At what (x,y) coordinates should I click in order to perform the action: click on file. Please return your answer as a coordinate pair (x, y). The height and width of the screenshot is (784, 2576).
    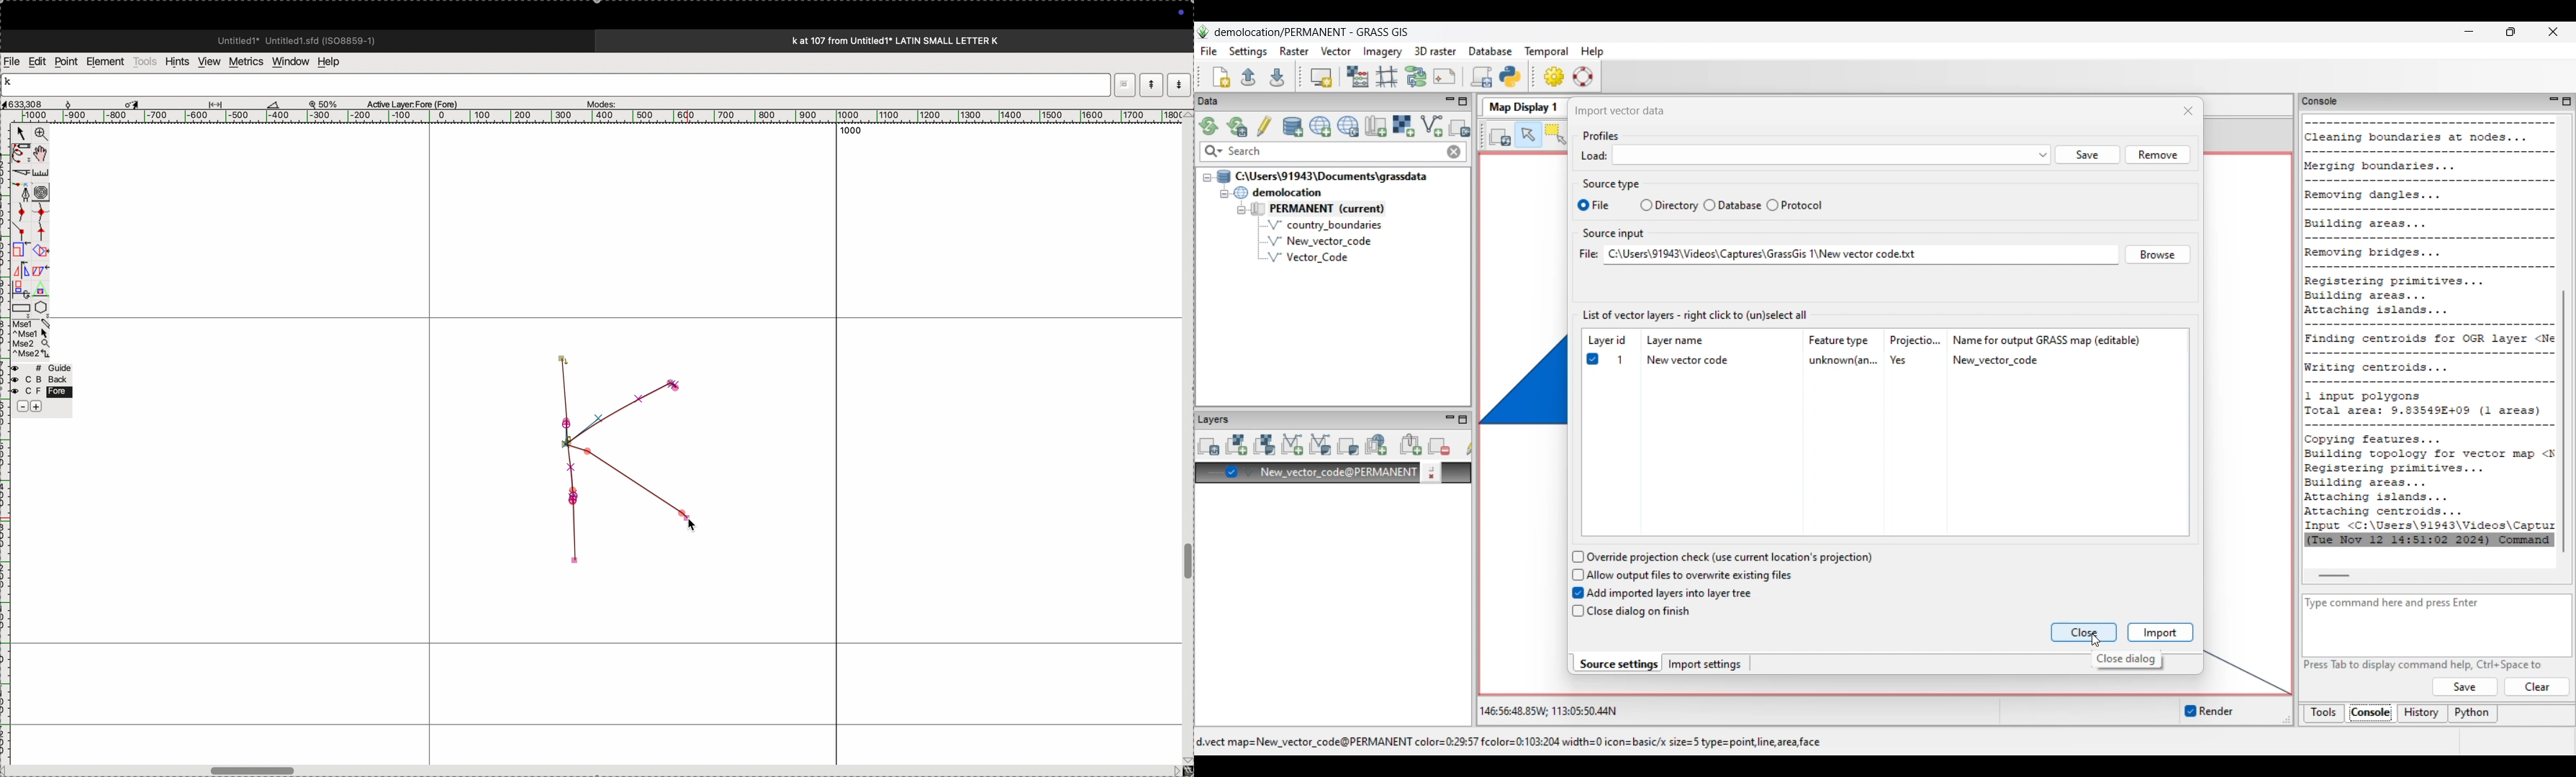
    Looking at the image, I should click on (12, 61).